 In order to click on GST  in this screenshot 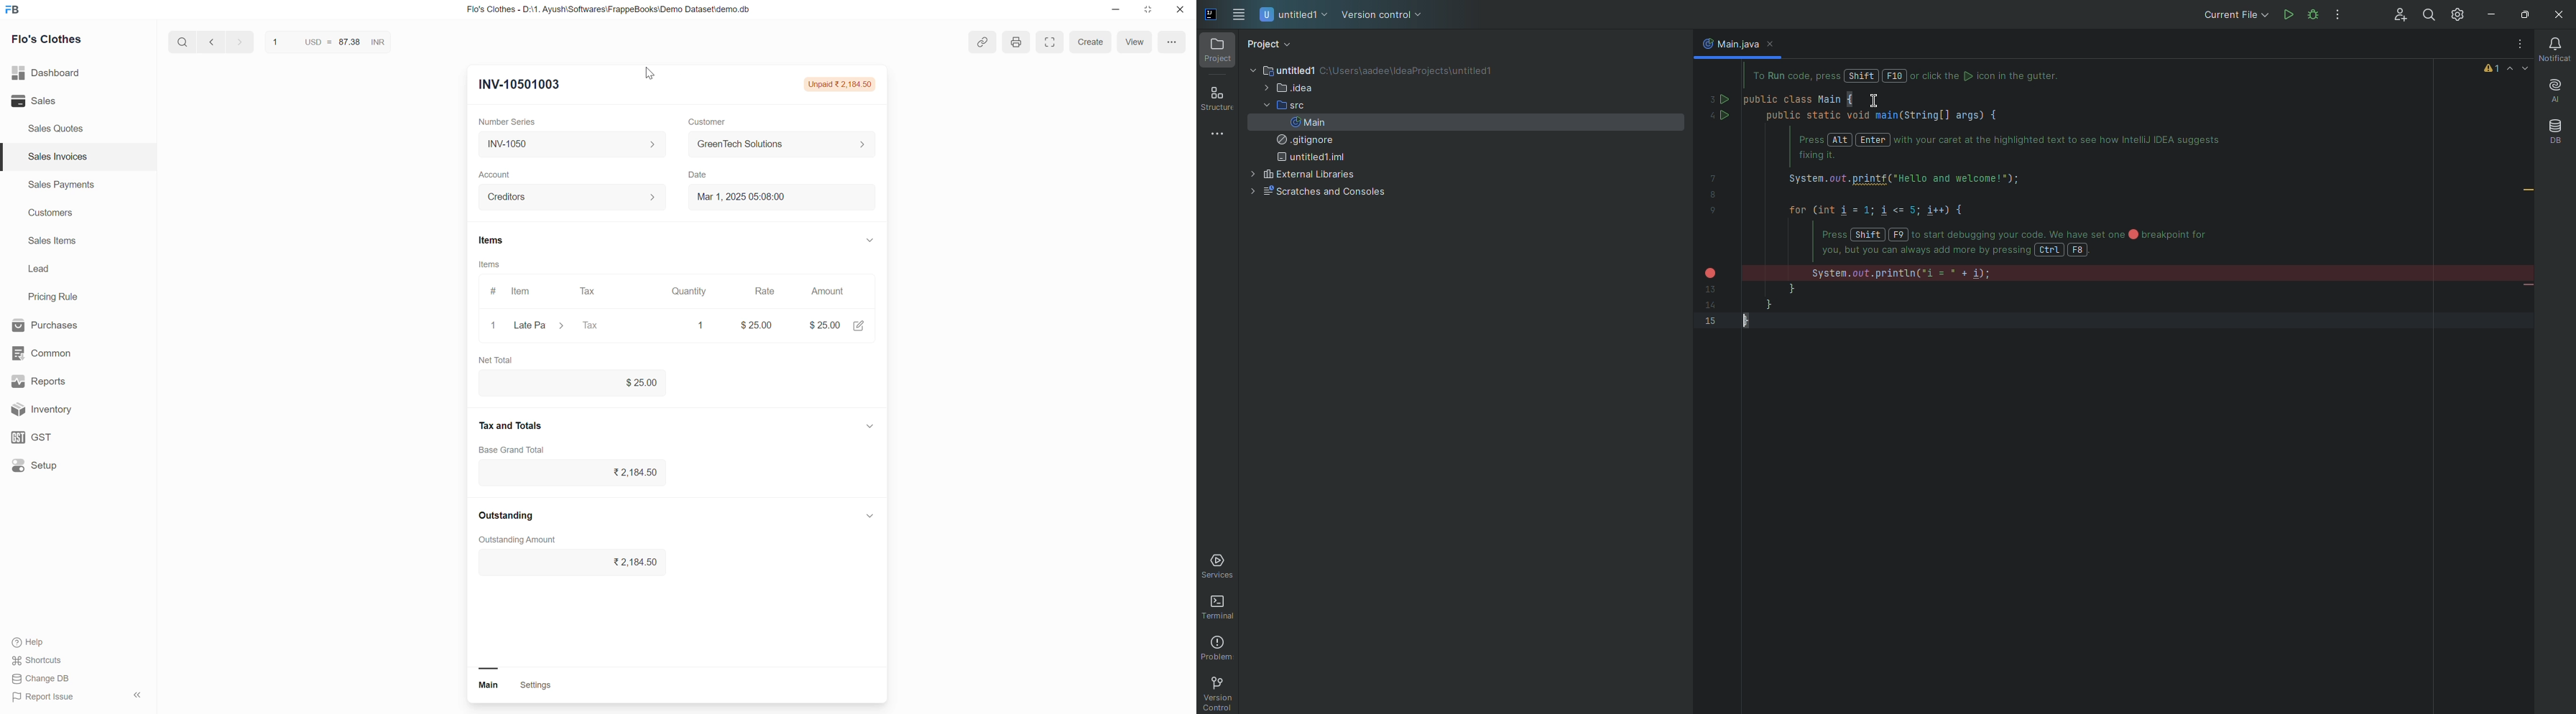, I will do `click(67, 436)`.